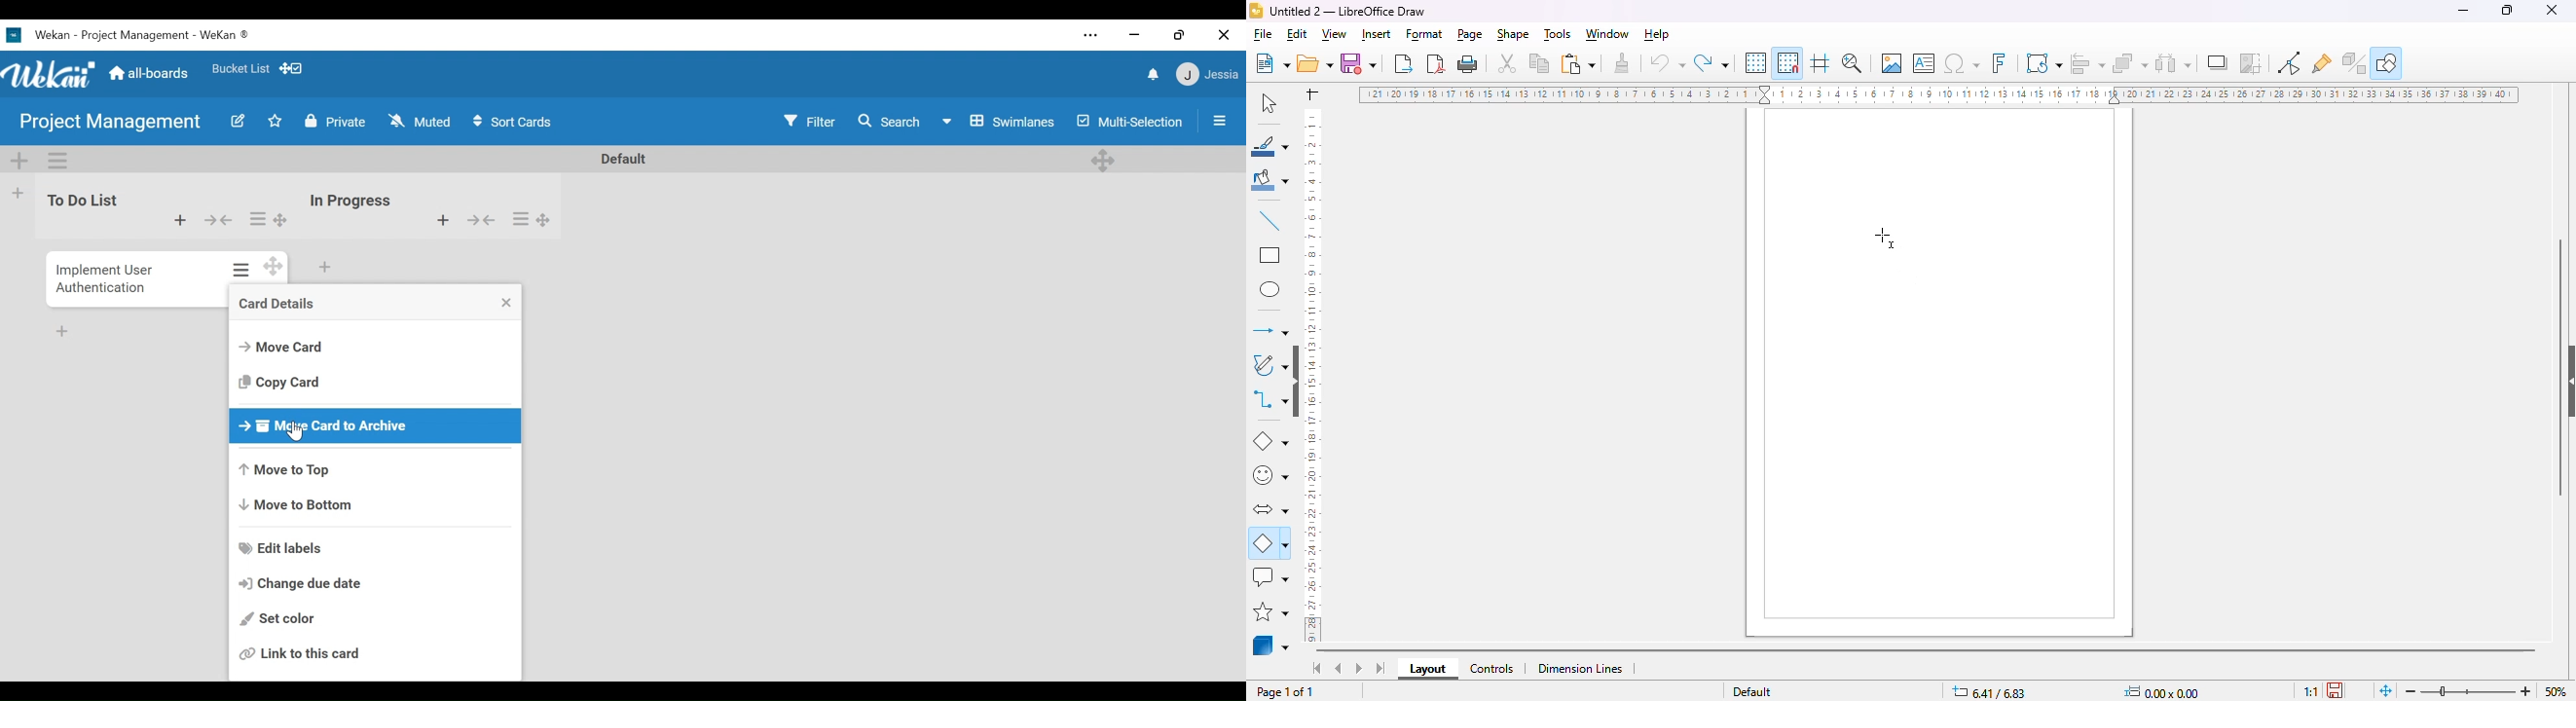  I want to click on title, so click(1349, 11).